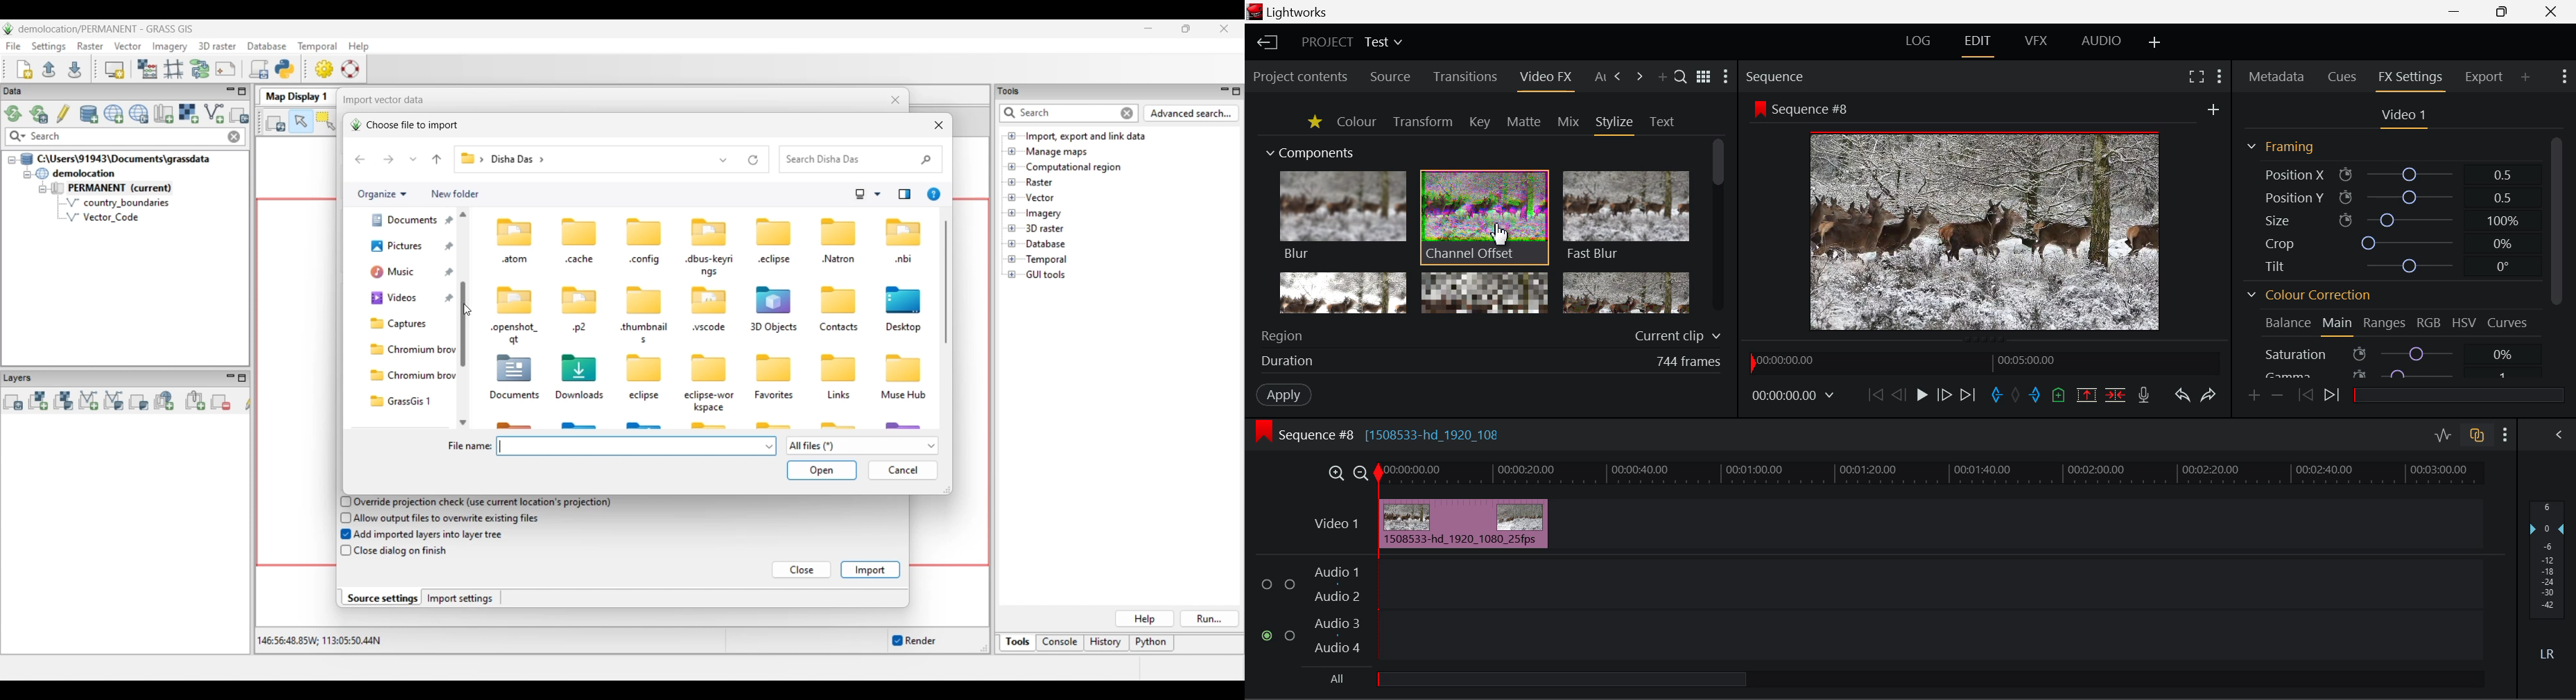  Describe the element at coordinates (2036, 44) in the screenshot. I see `VFX Layout` at that location.